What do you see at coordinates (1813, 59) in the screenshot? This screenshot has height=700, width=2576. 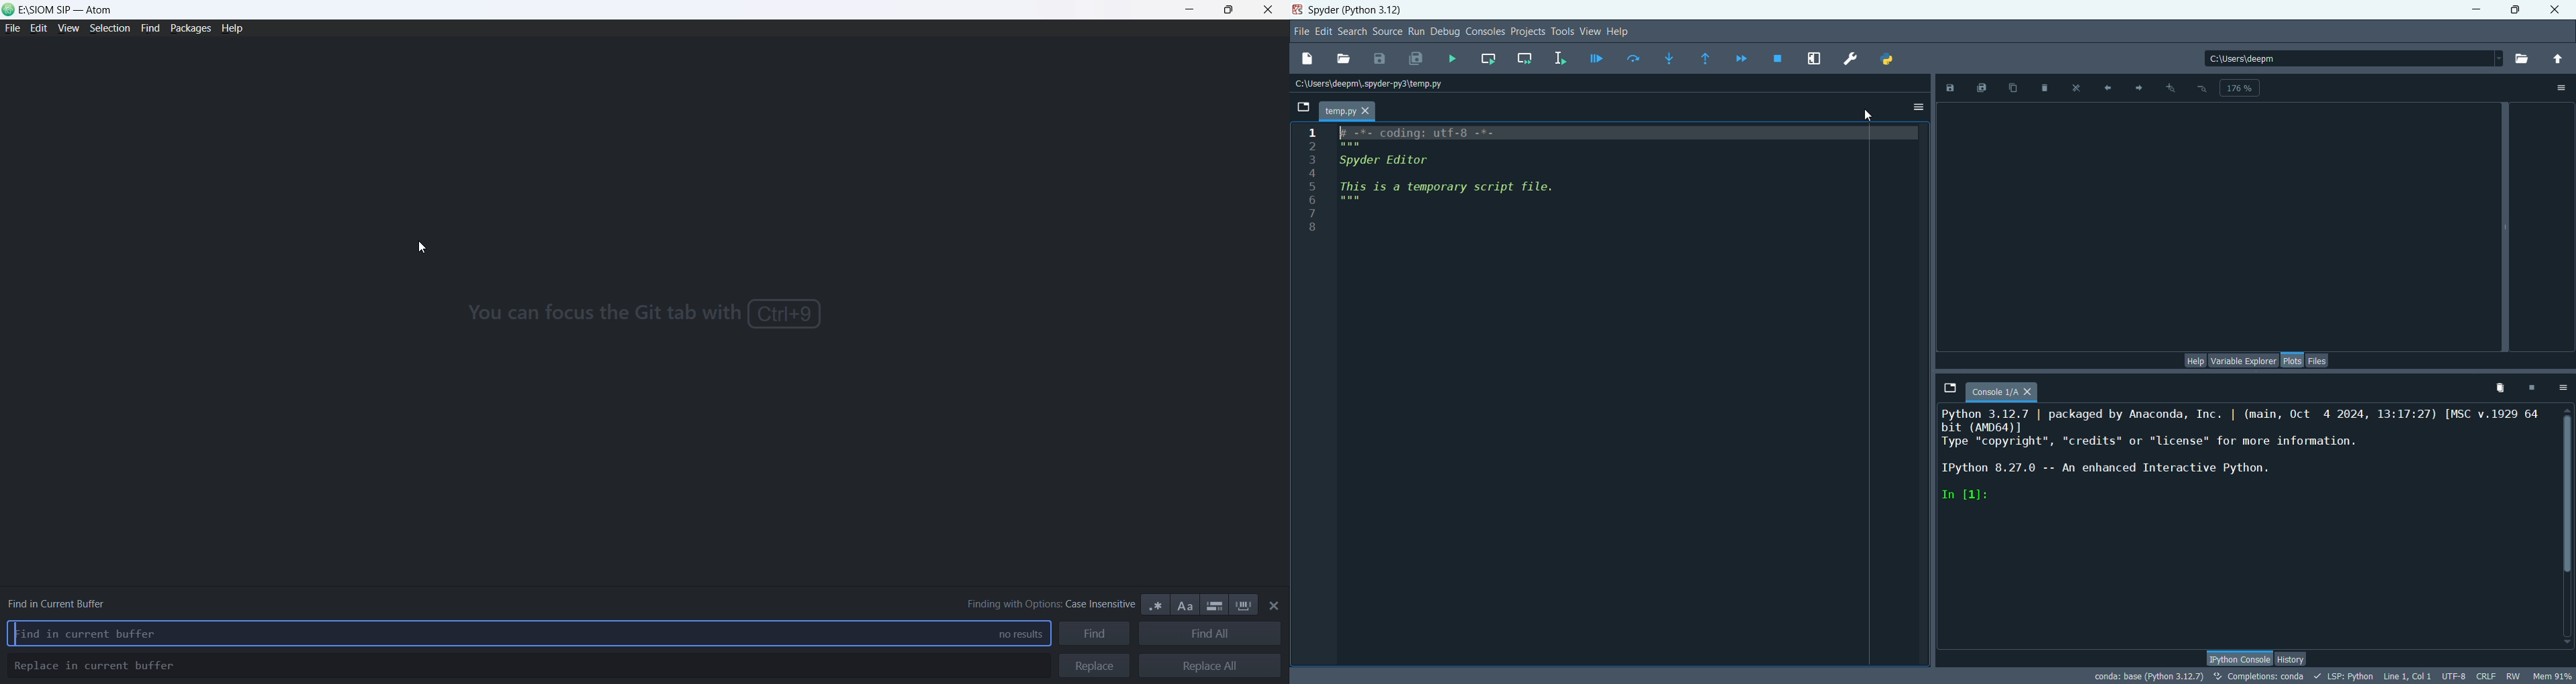 I see `maximize current pane` at bounding box center [1813, 59].